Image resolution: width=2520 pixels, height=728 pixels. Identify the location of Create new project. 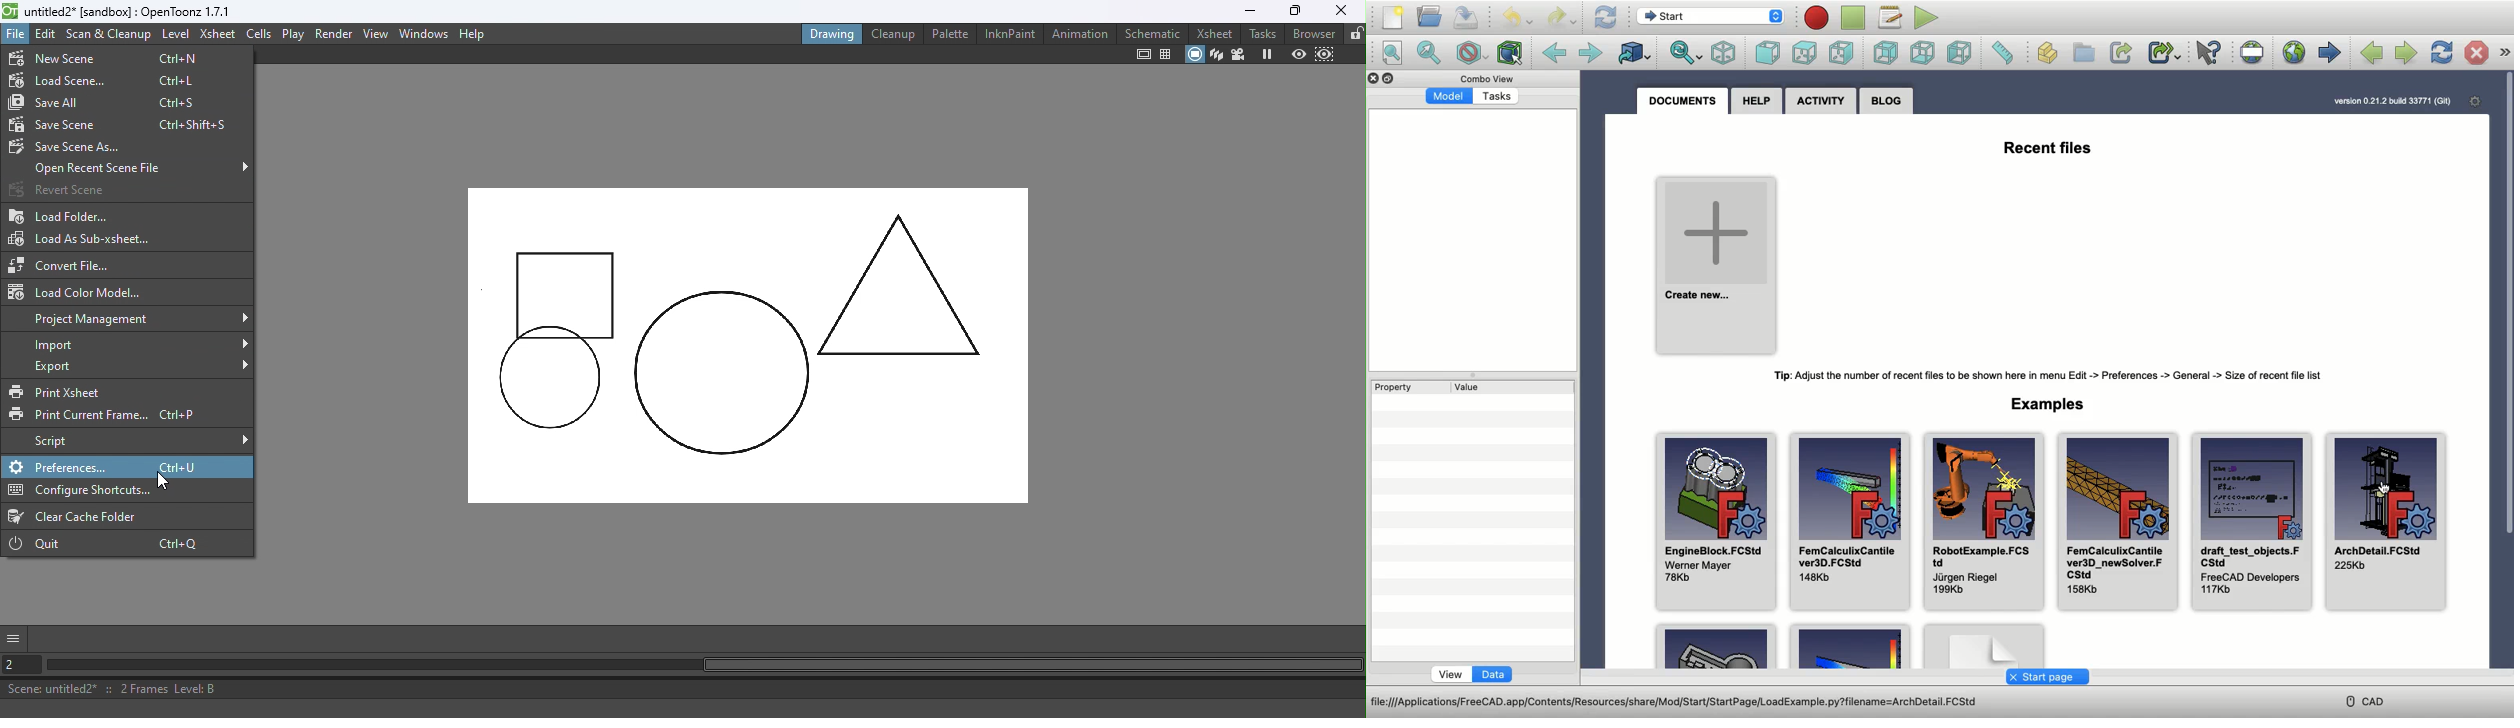
(1717, 267).